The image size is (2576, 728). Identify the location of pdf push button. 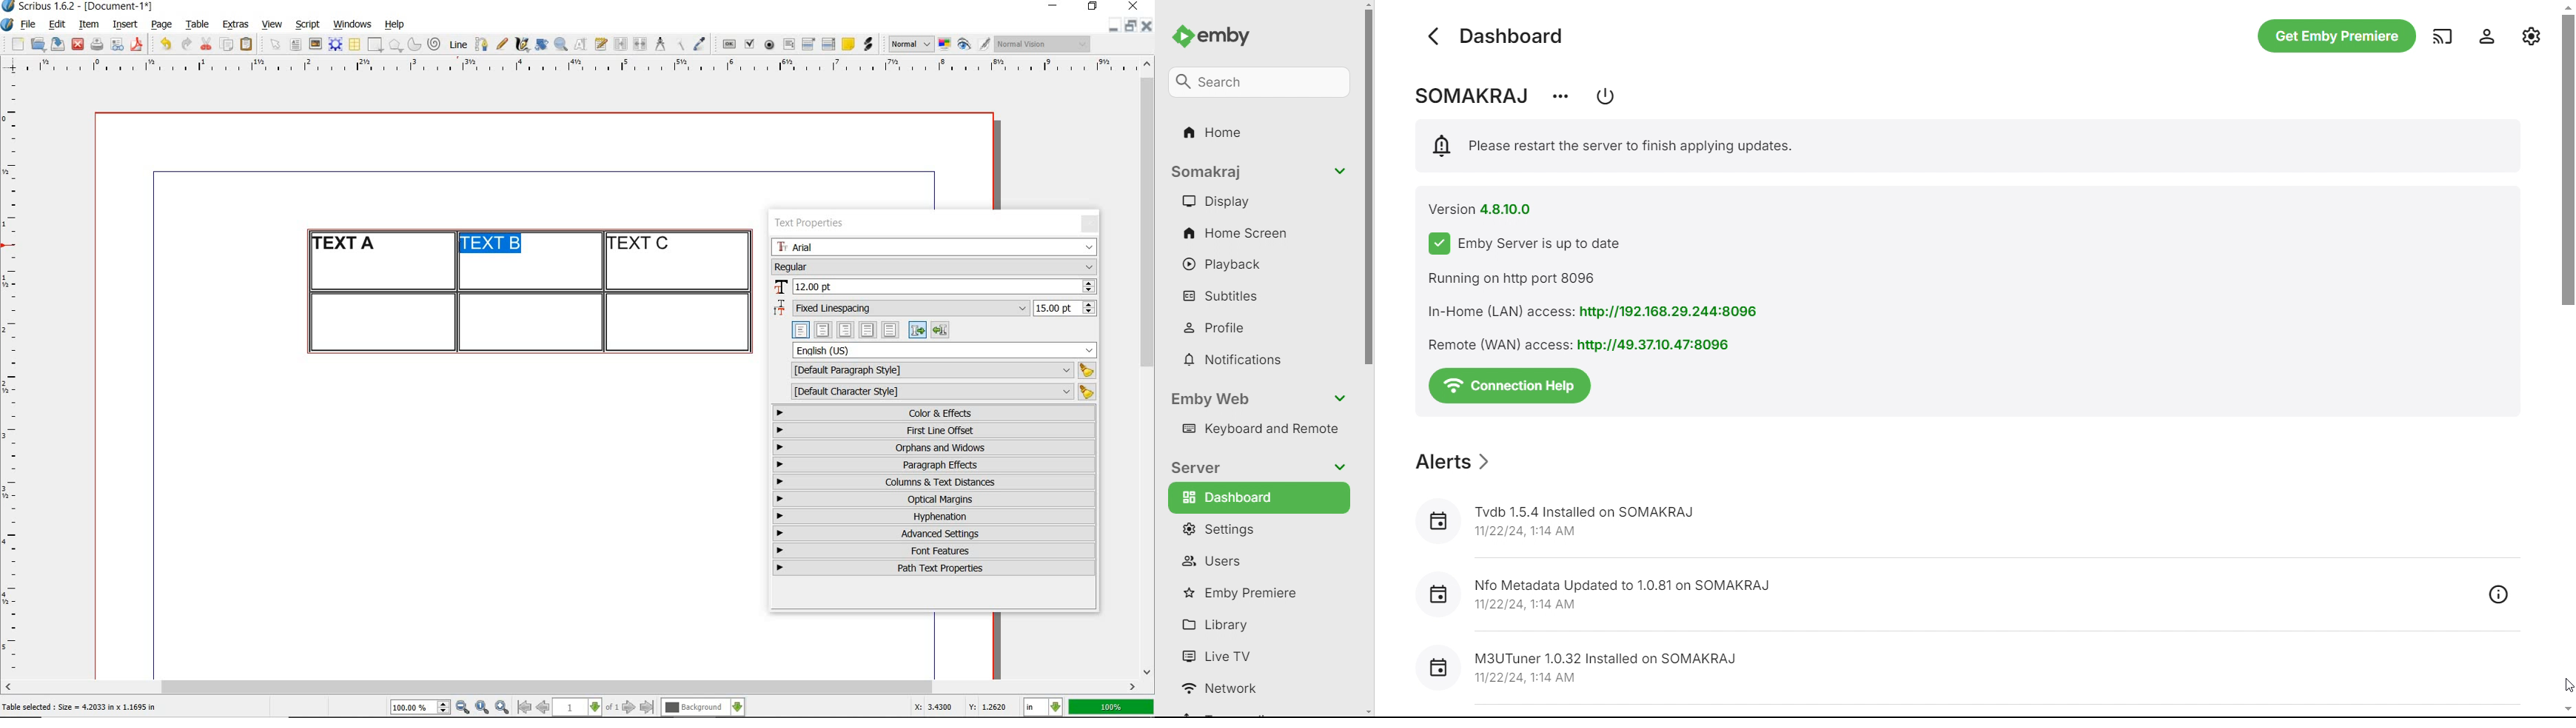
(730, 45).